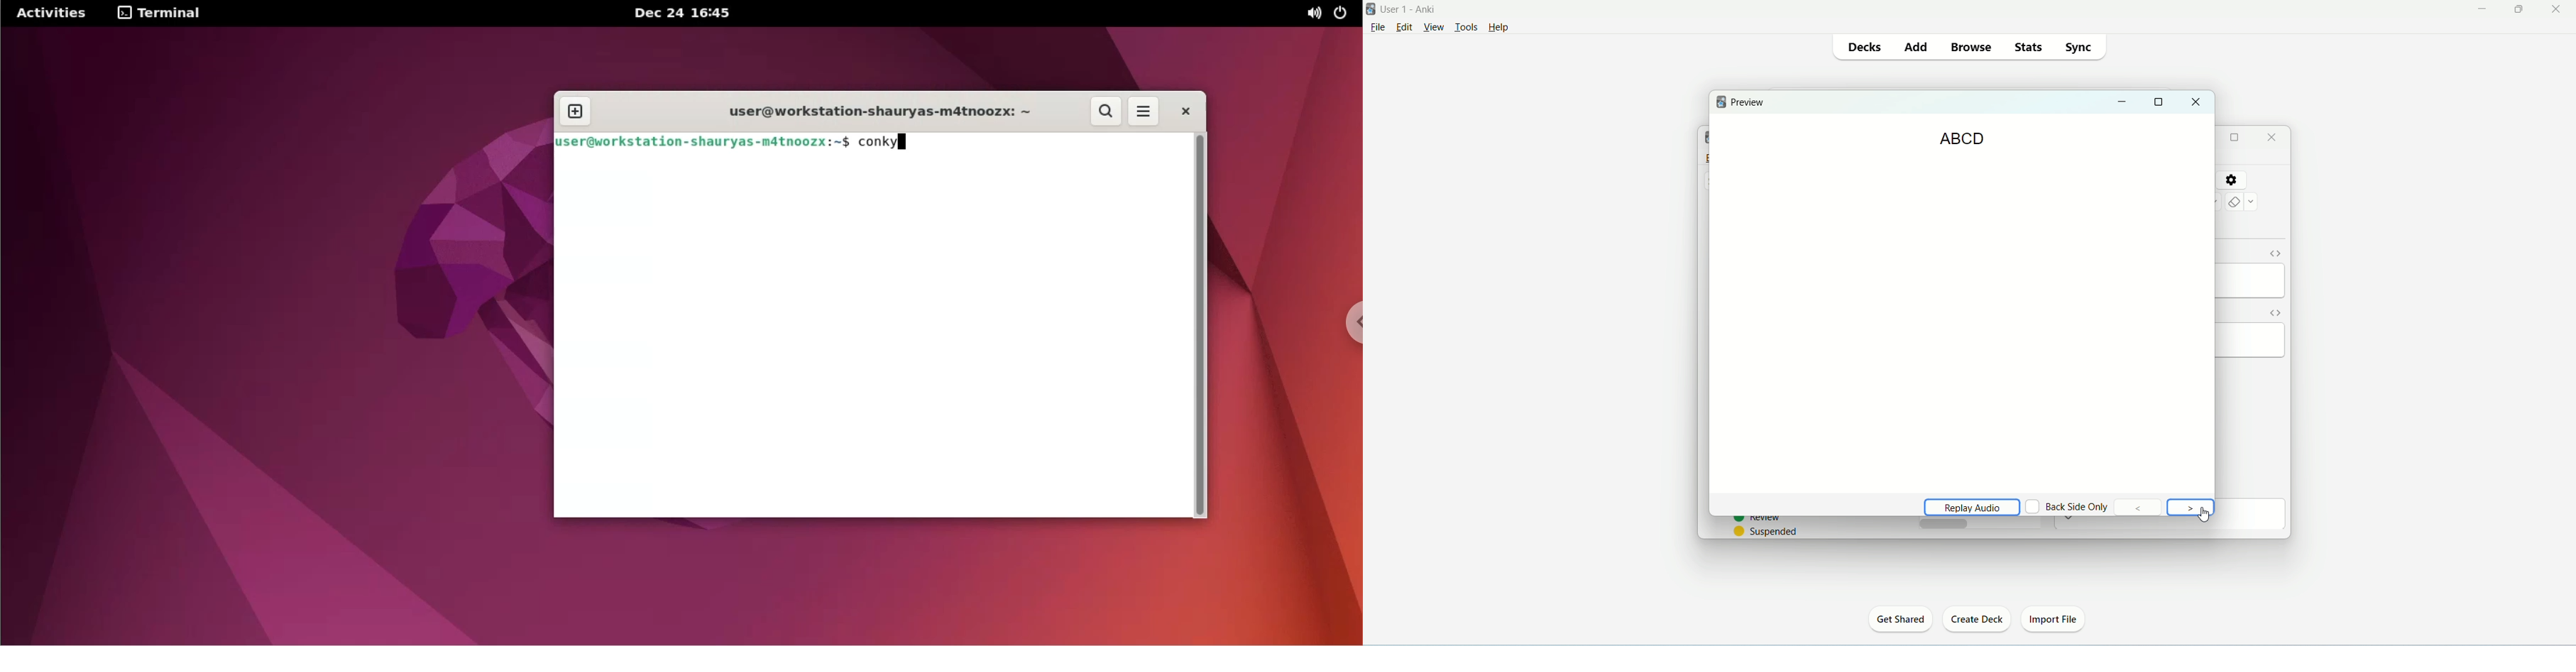 The image size is (2576, 672). I want to click on review, so click(1758, 520).